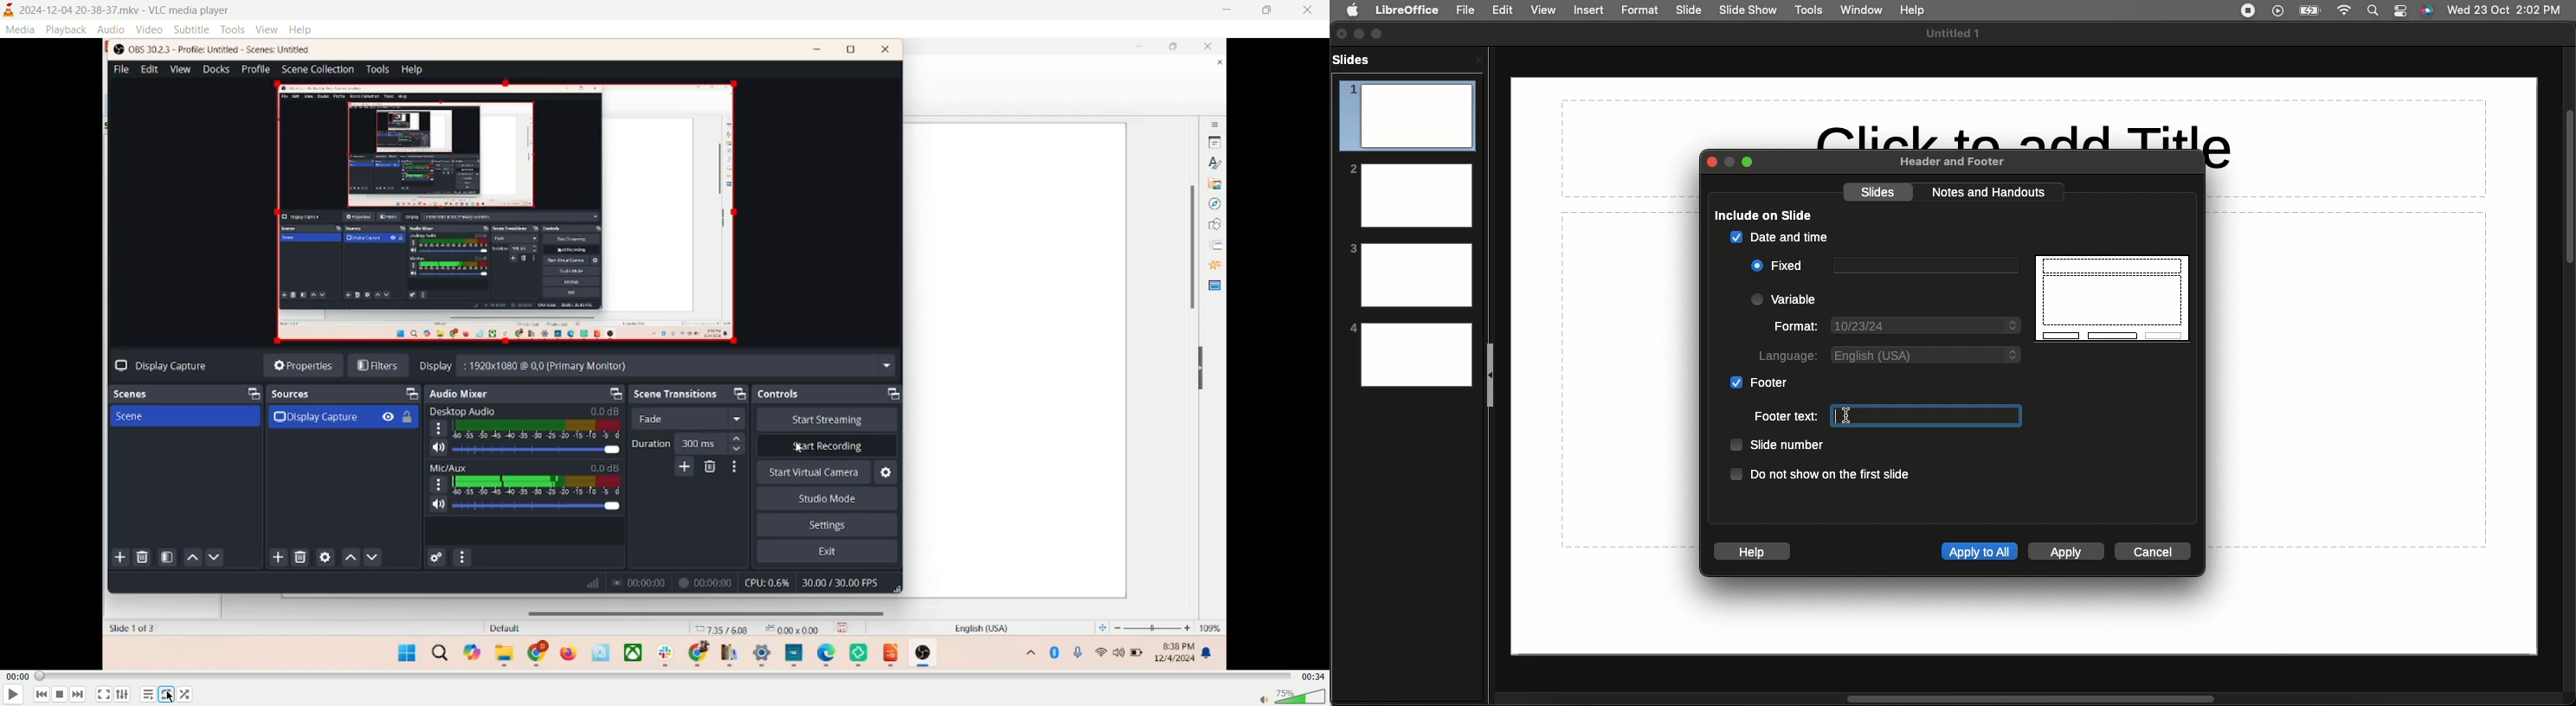  I want to click on Notes and handouts, so click(1990, 193).